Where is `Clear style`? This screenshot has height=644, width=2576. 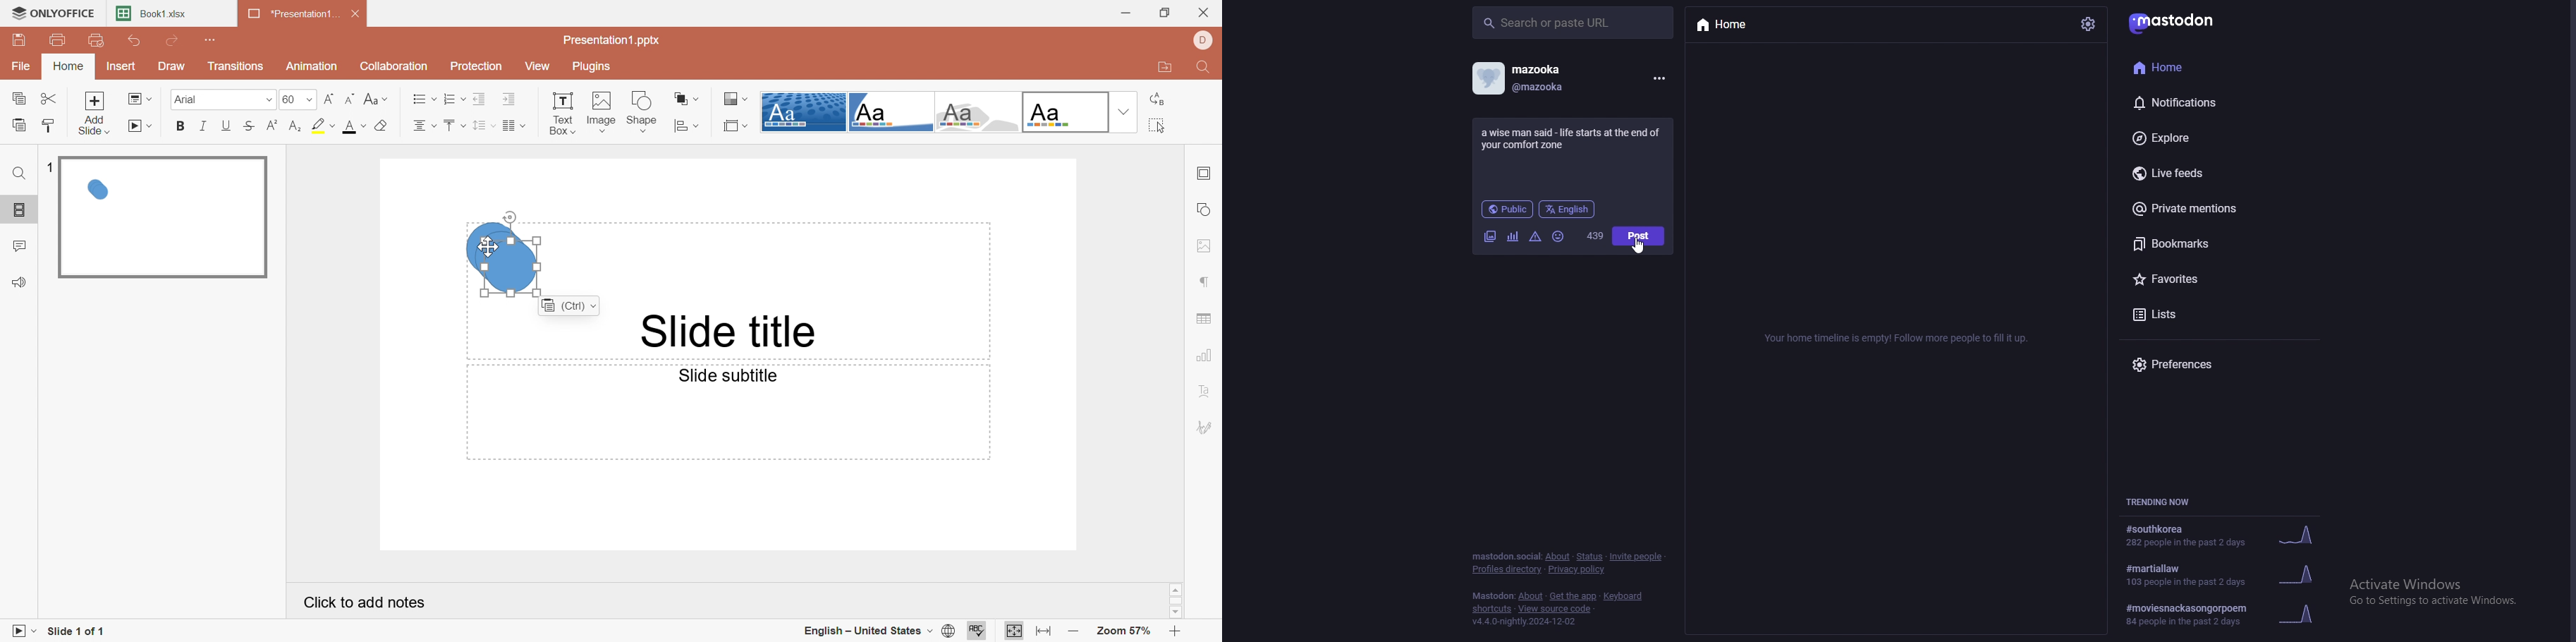
Clear style is located at coordinates (383, 127).